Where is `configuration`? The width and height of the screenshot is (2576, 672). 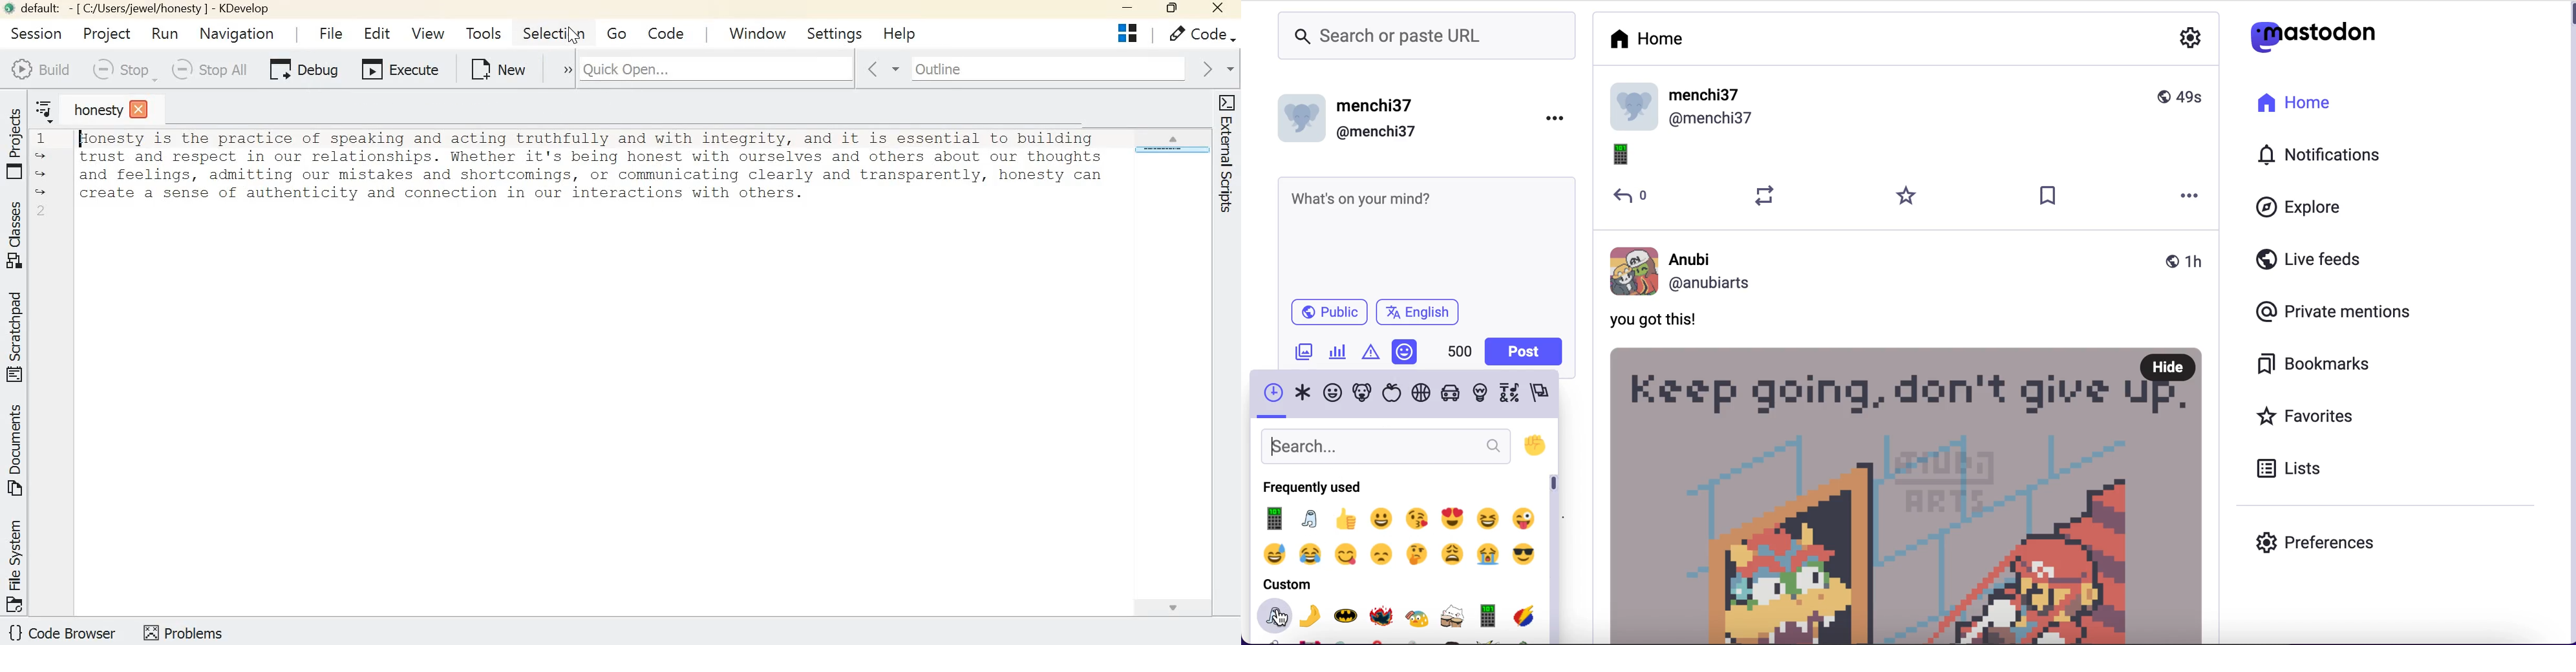 configuration is located at coordinates (2193, 40).